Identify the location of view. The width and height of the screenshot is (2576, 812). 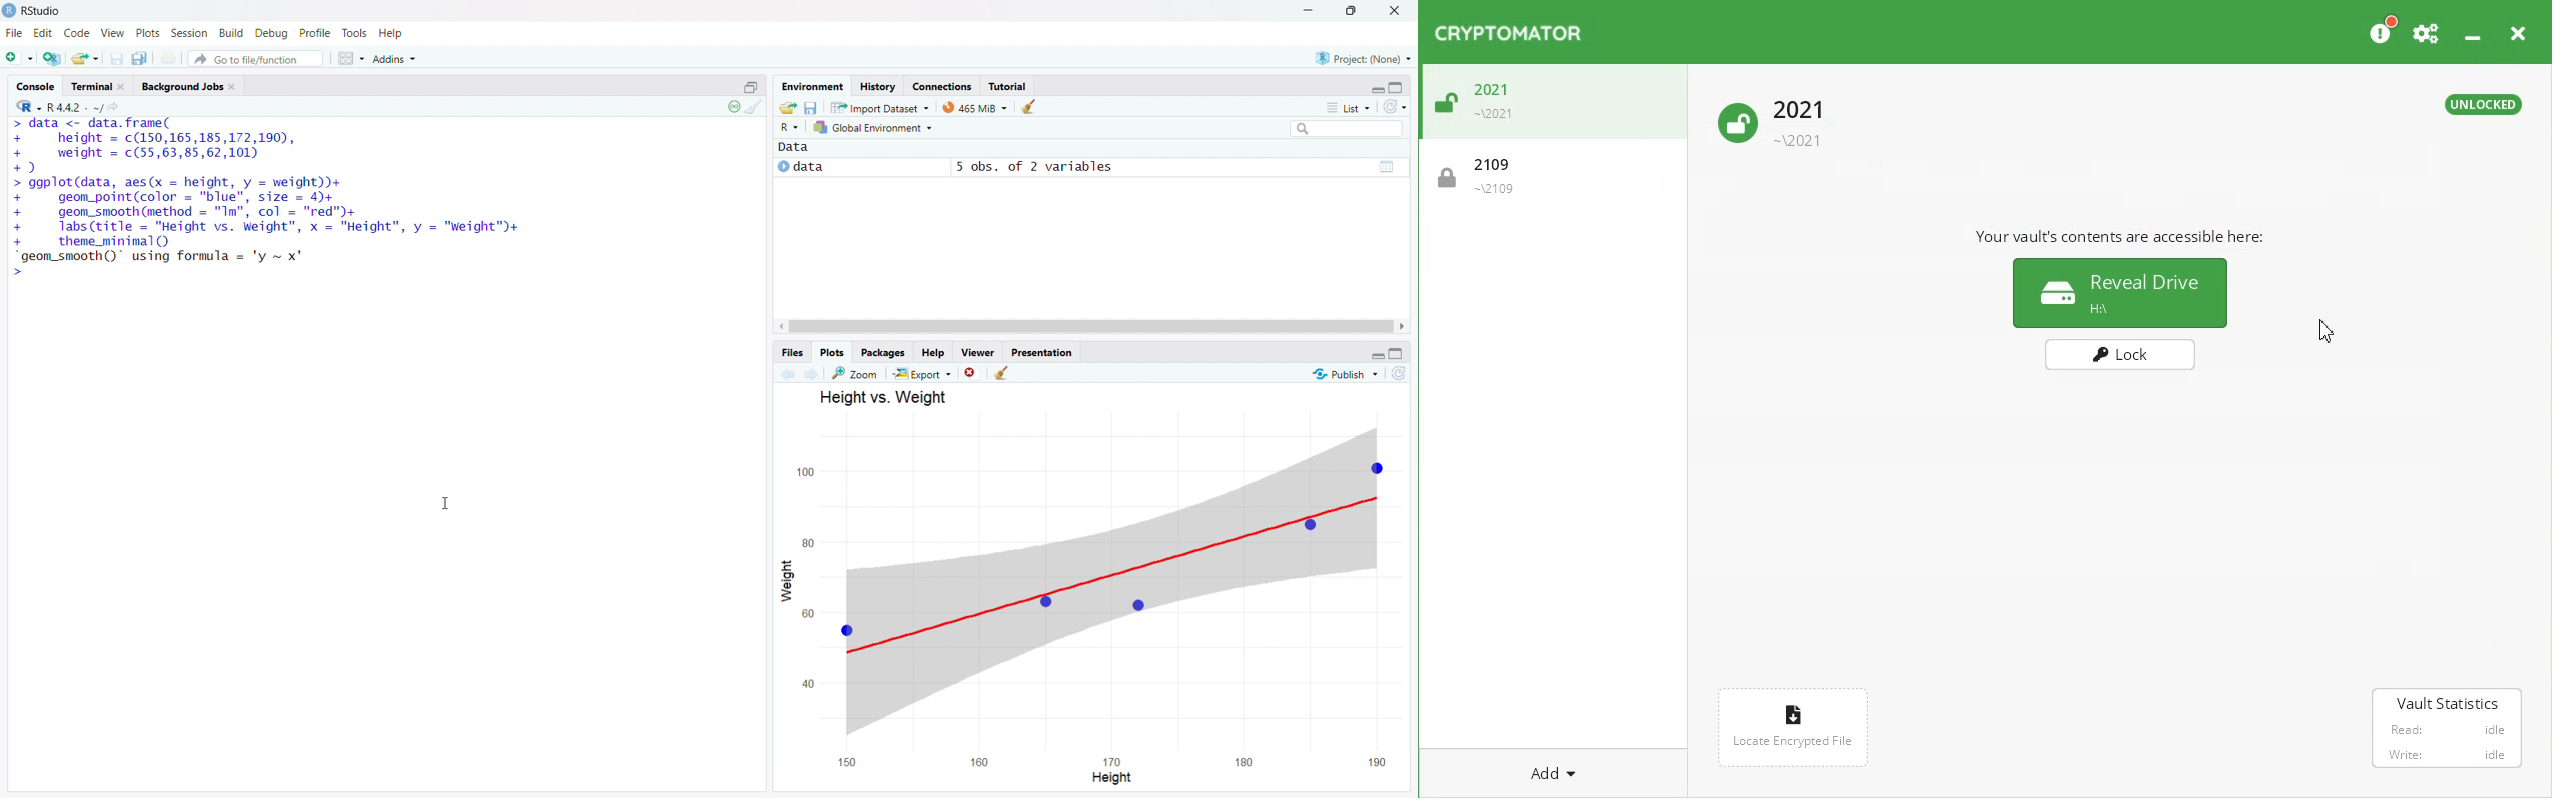
(113, 33).